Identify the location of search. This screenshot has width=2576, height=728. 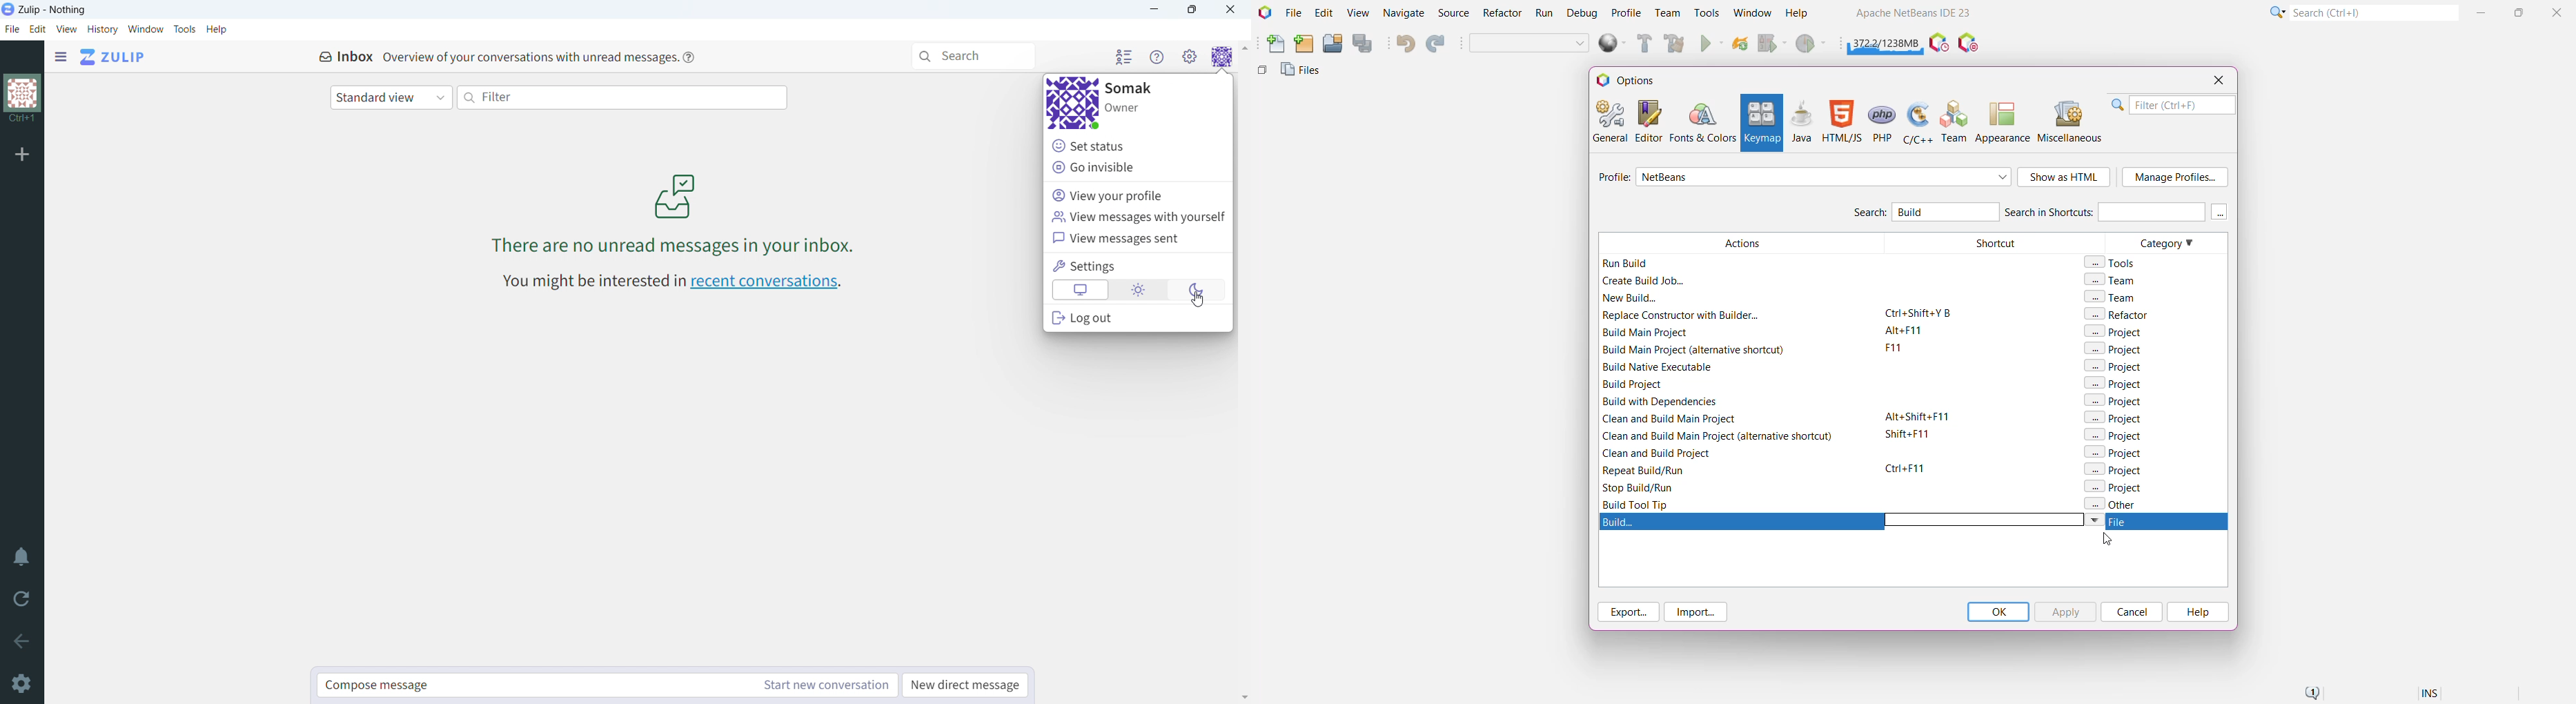
(974, 56).